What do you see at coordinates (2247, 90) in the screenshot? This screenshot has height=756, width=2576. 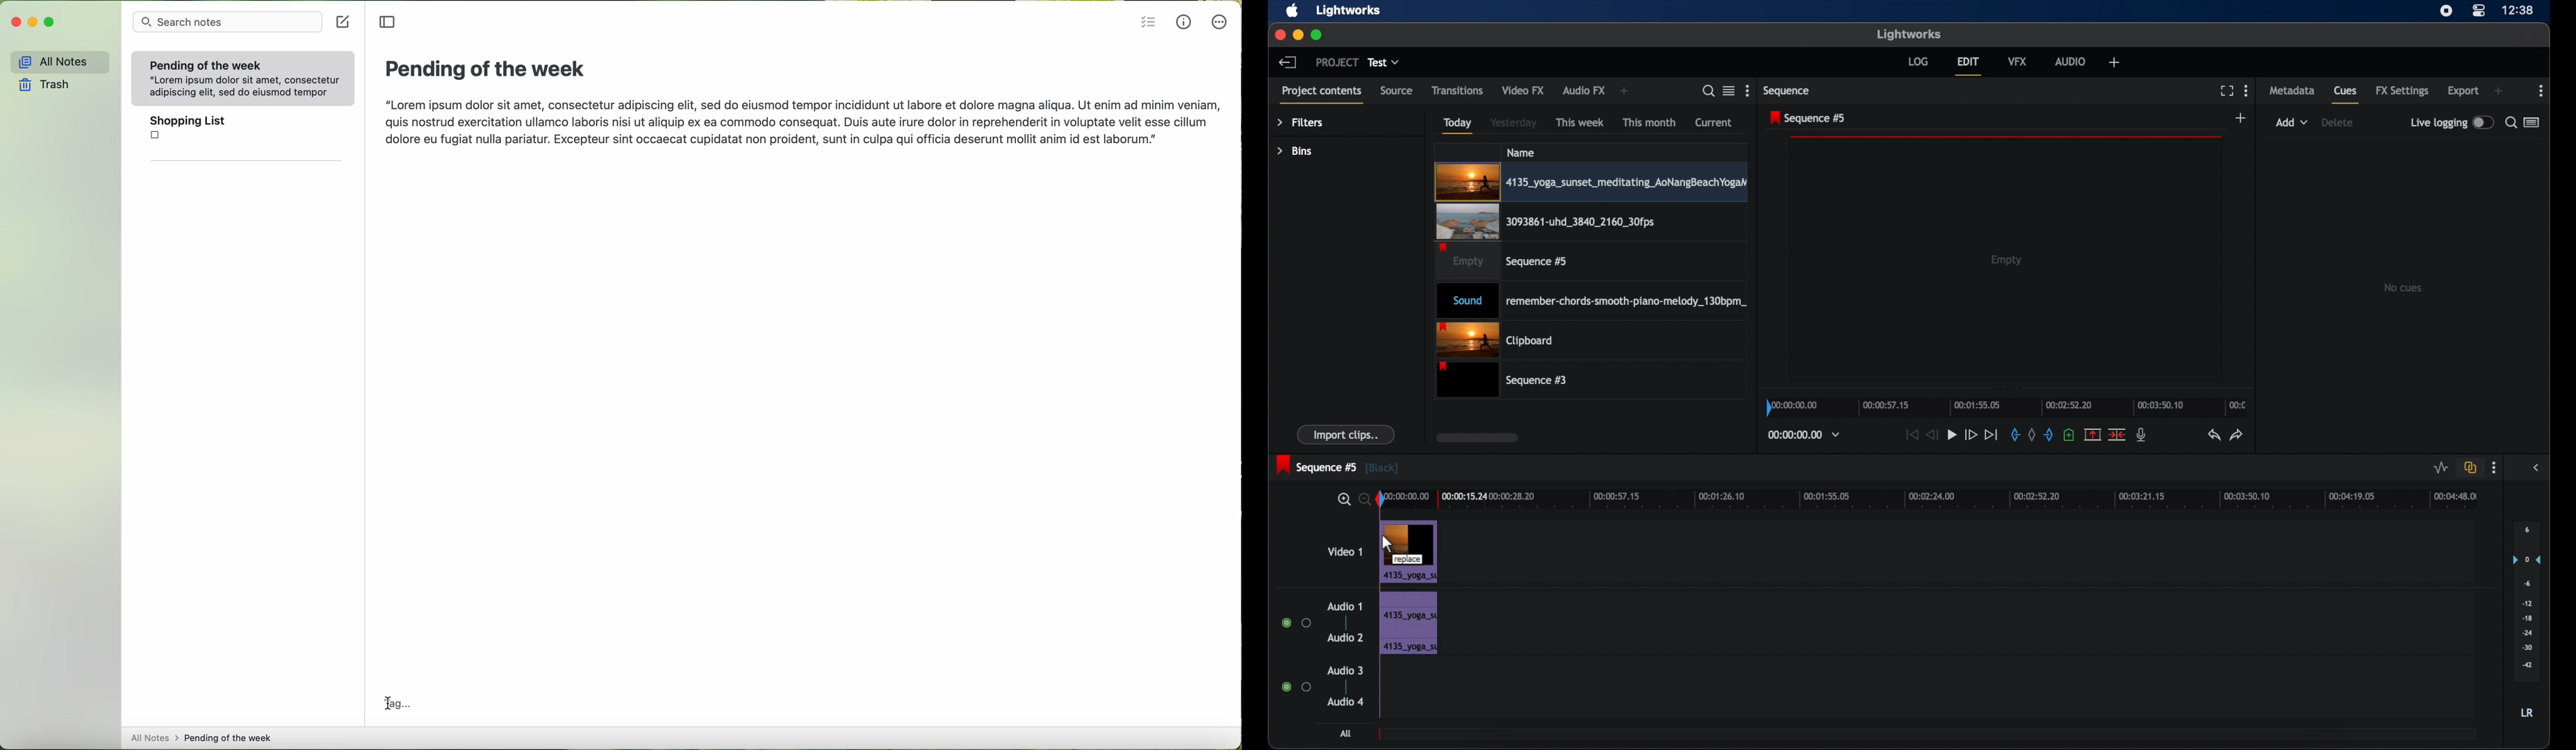 I see `more options` at bounding box center [2247, 90].